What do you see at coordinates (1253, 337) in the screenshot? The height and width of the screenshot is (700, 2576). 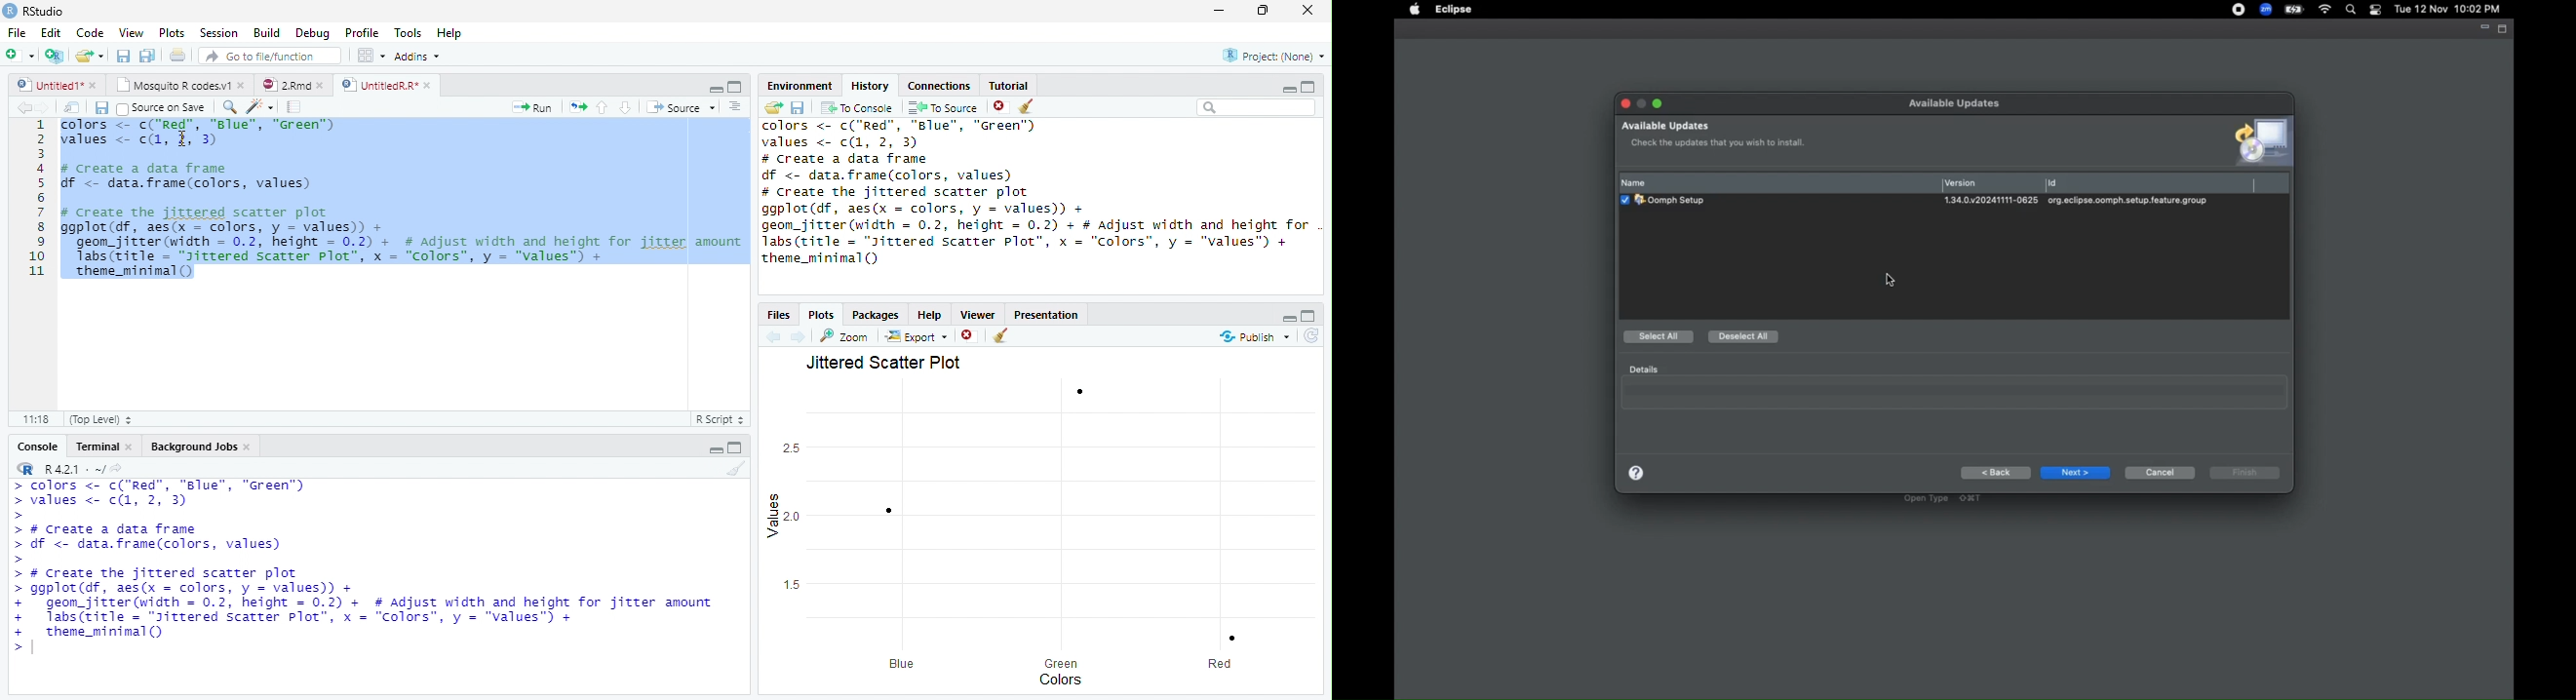 I see `Publish` at bounding box center [1253, 337].